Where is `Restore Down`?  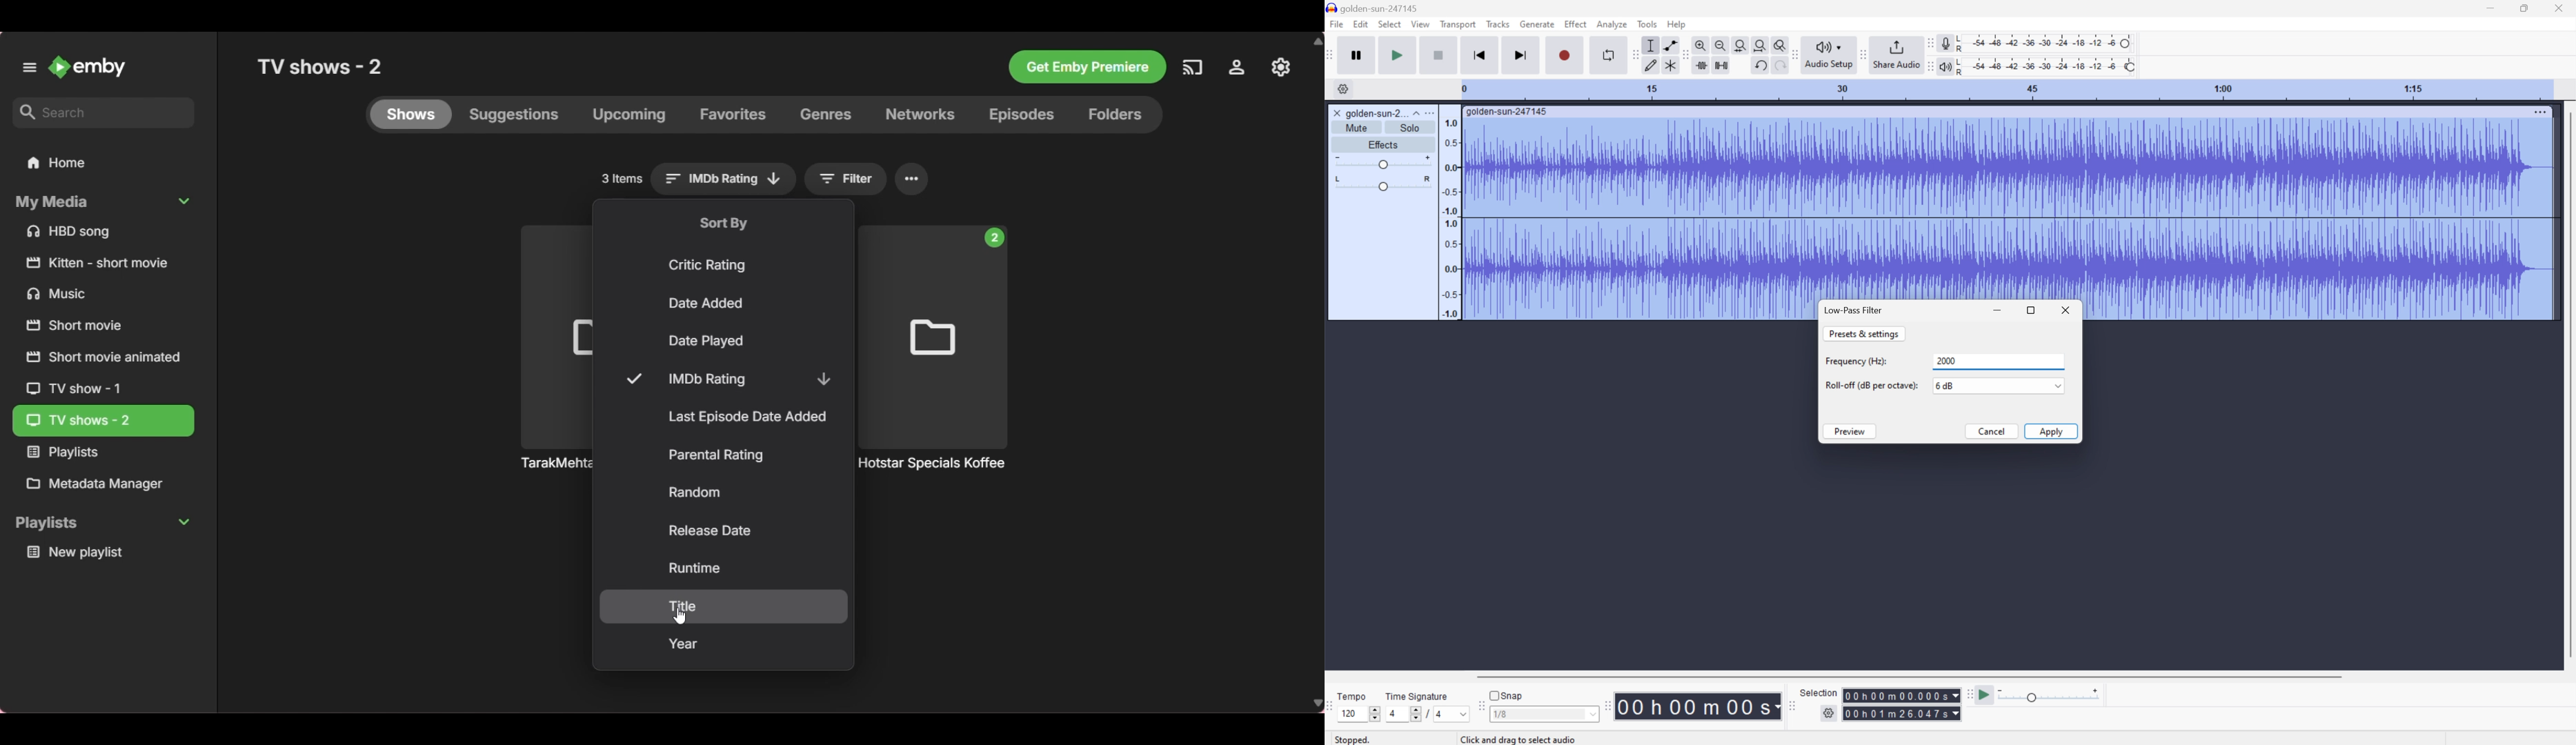 Restore Down is located at coordinates (2032, 309).